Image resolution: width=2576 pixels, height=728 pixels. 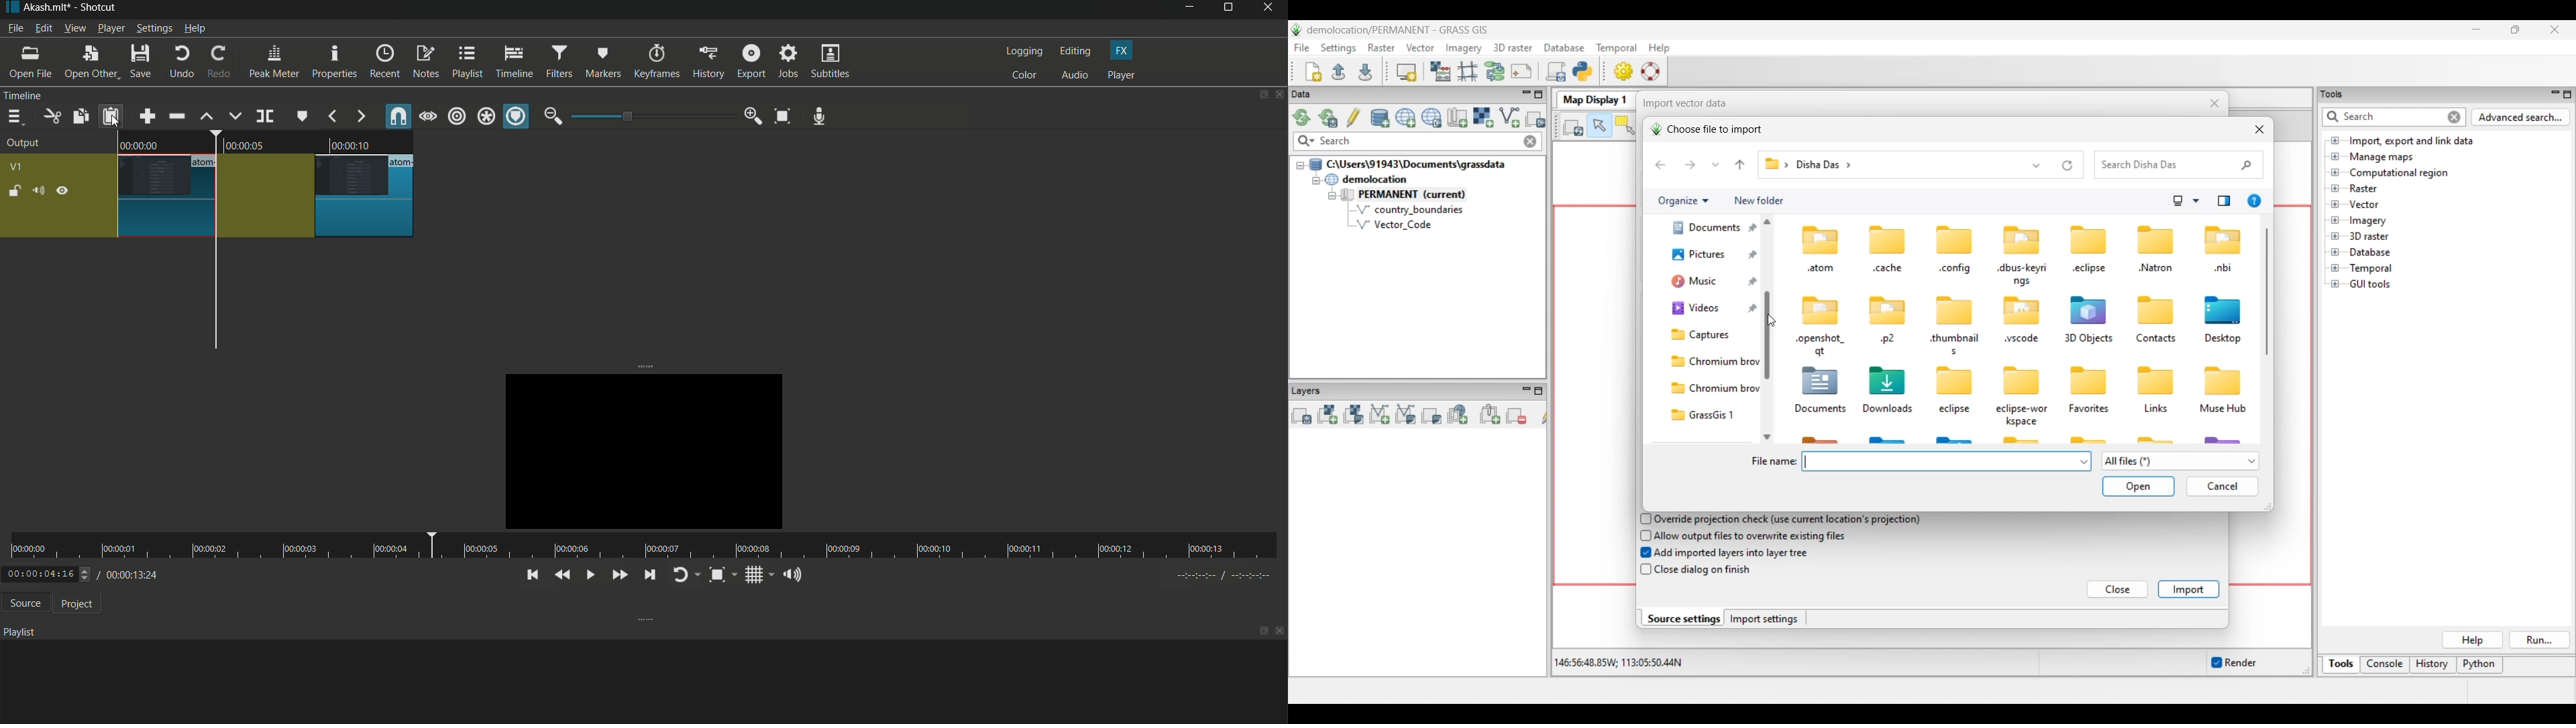 What do you see at coordinates (115, 121) in the screenshot?
I see `cursor` at bounding box center [115, 121].